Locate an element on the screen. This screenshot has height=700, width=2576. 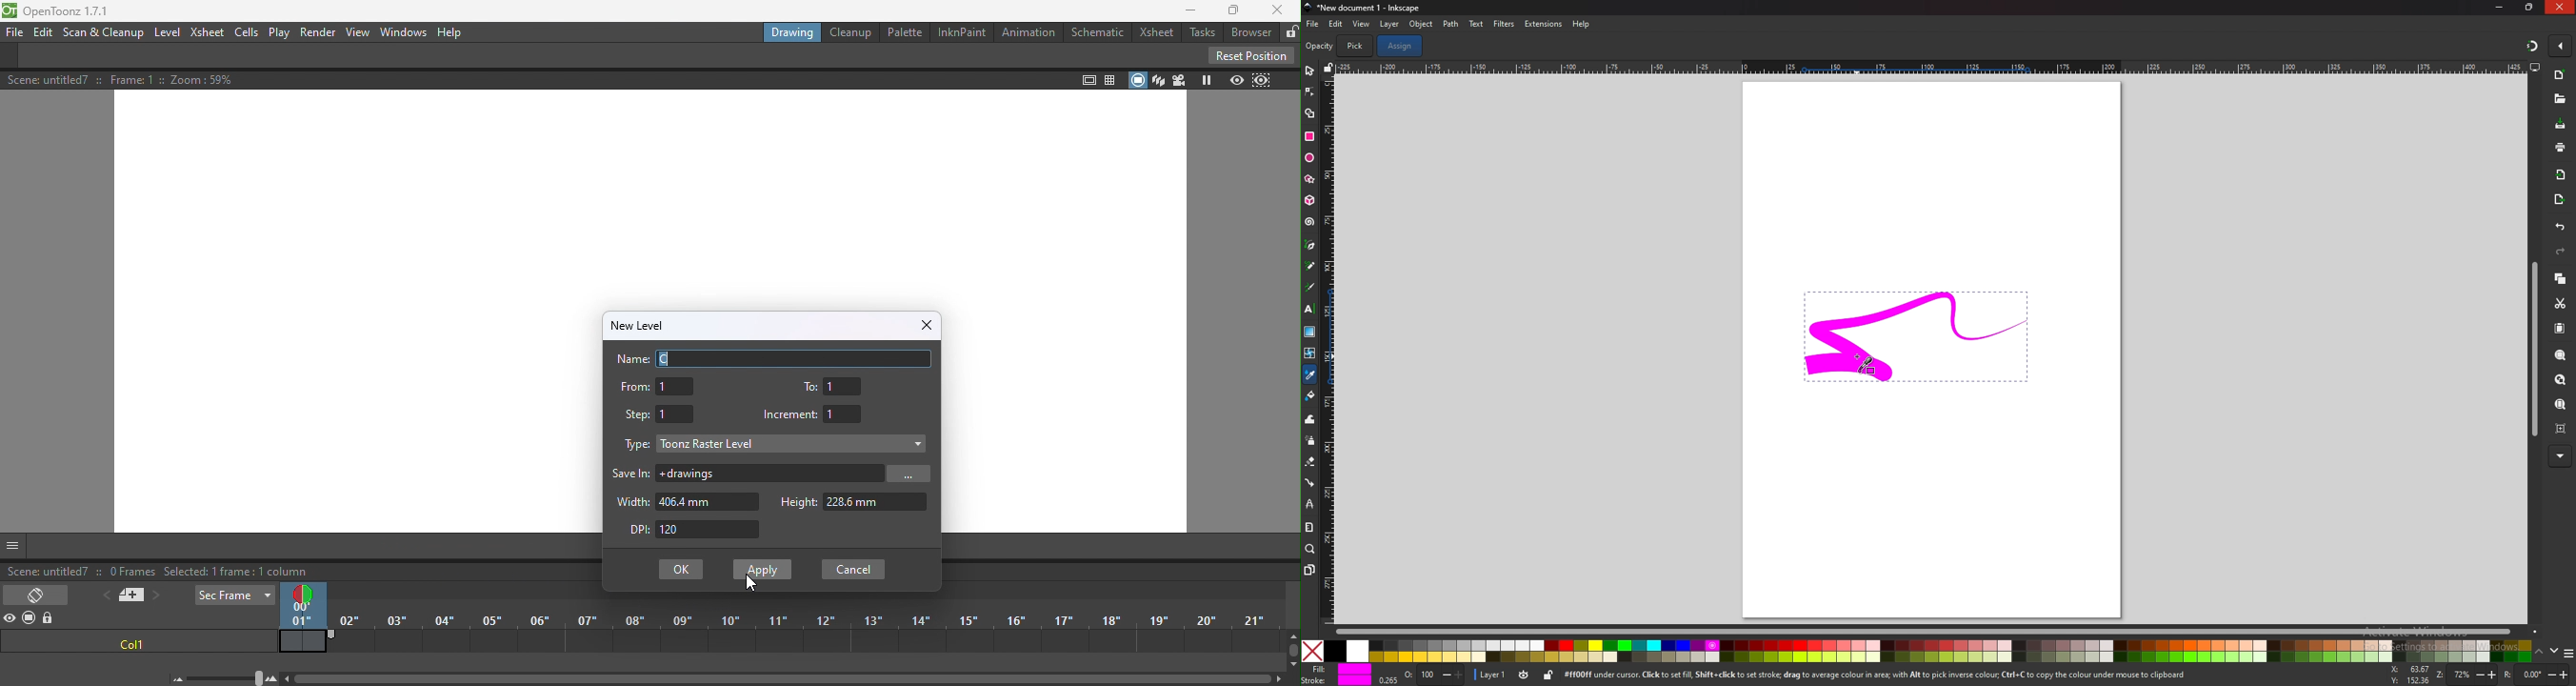
paste is located at coordinates (2563, 327).